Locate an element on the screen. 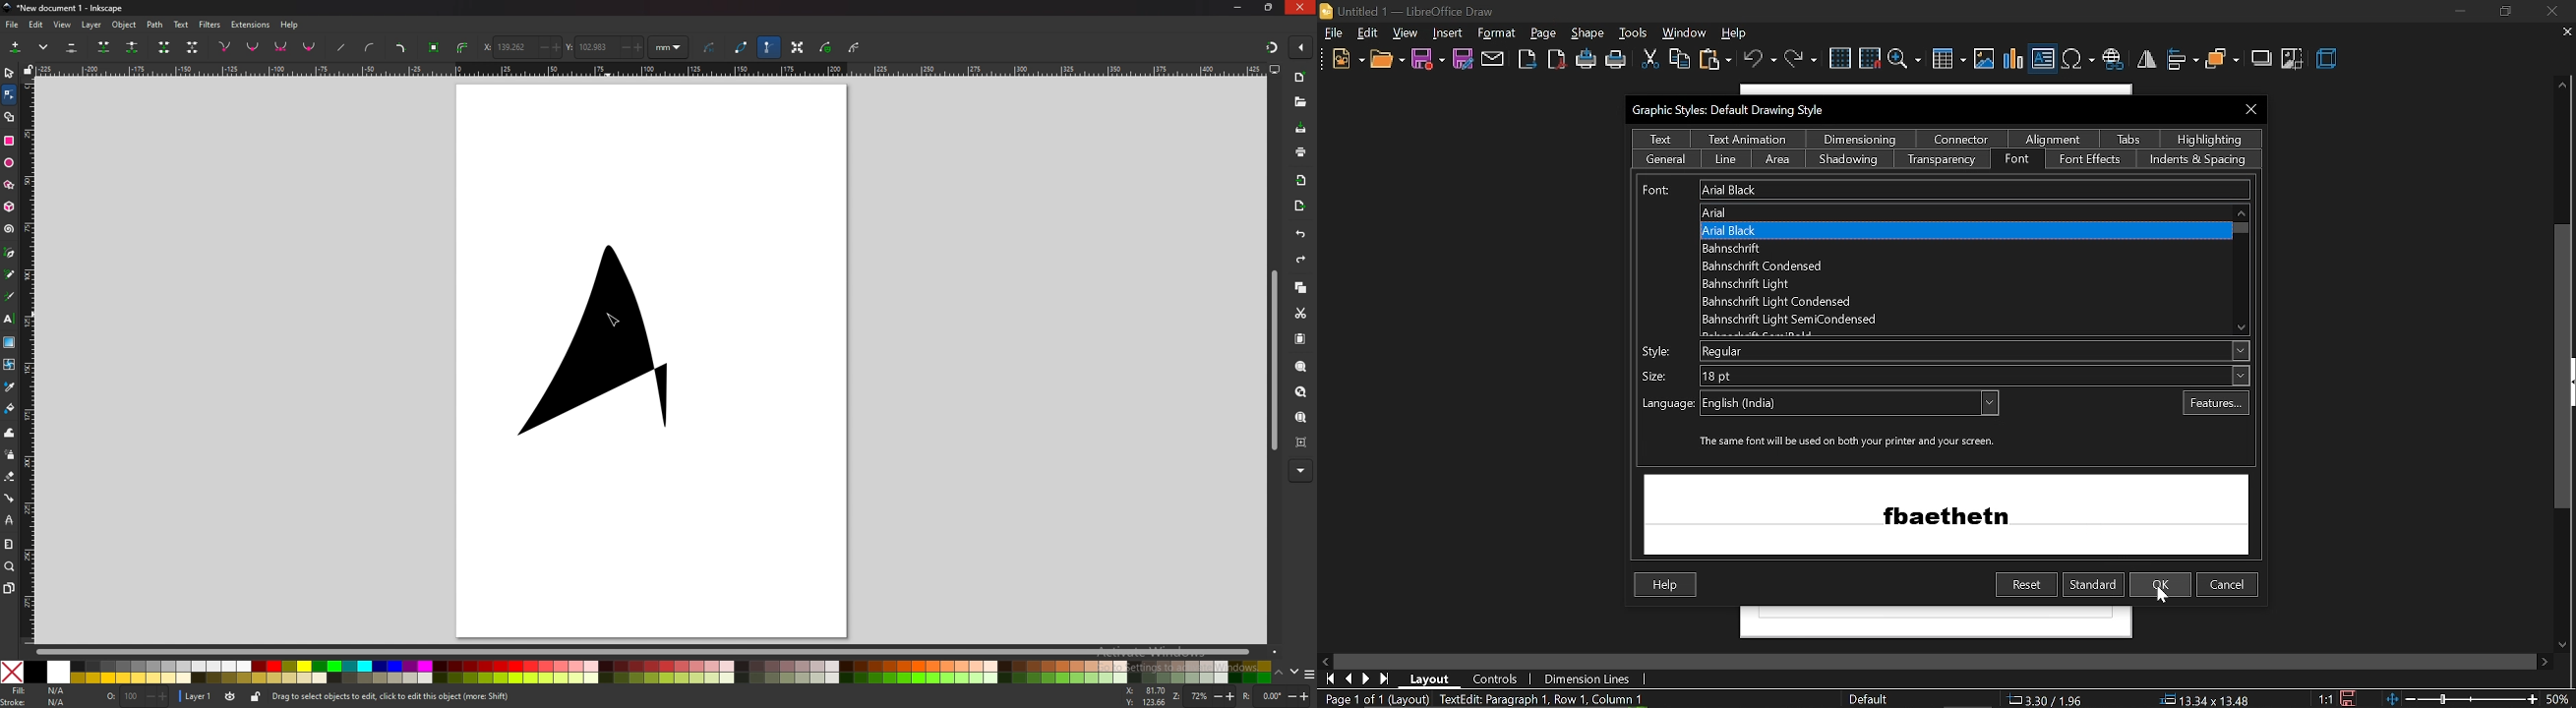 The image size is (2576, 728). path outline is located at coordinates (740, 46).